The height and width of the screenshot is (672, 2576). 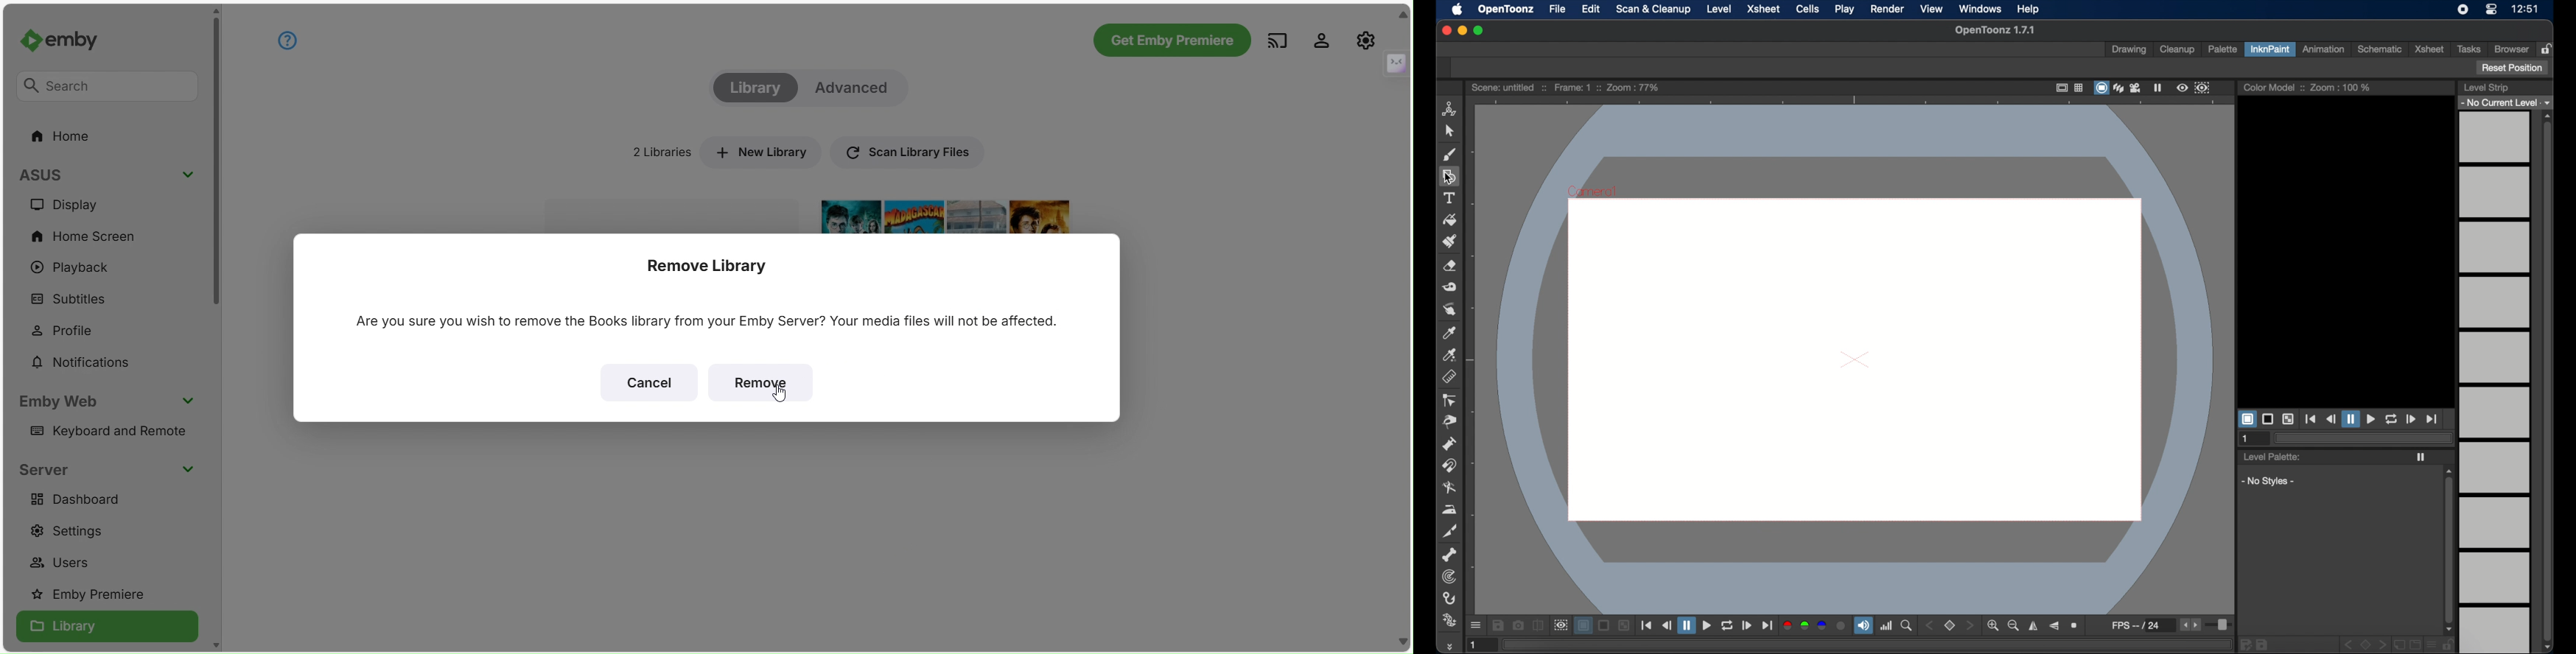 I want to click on close, so click(x=1445, y=31).